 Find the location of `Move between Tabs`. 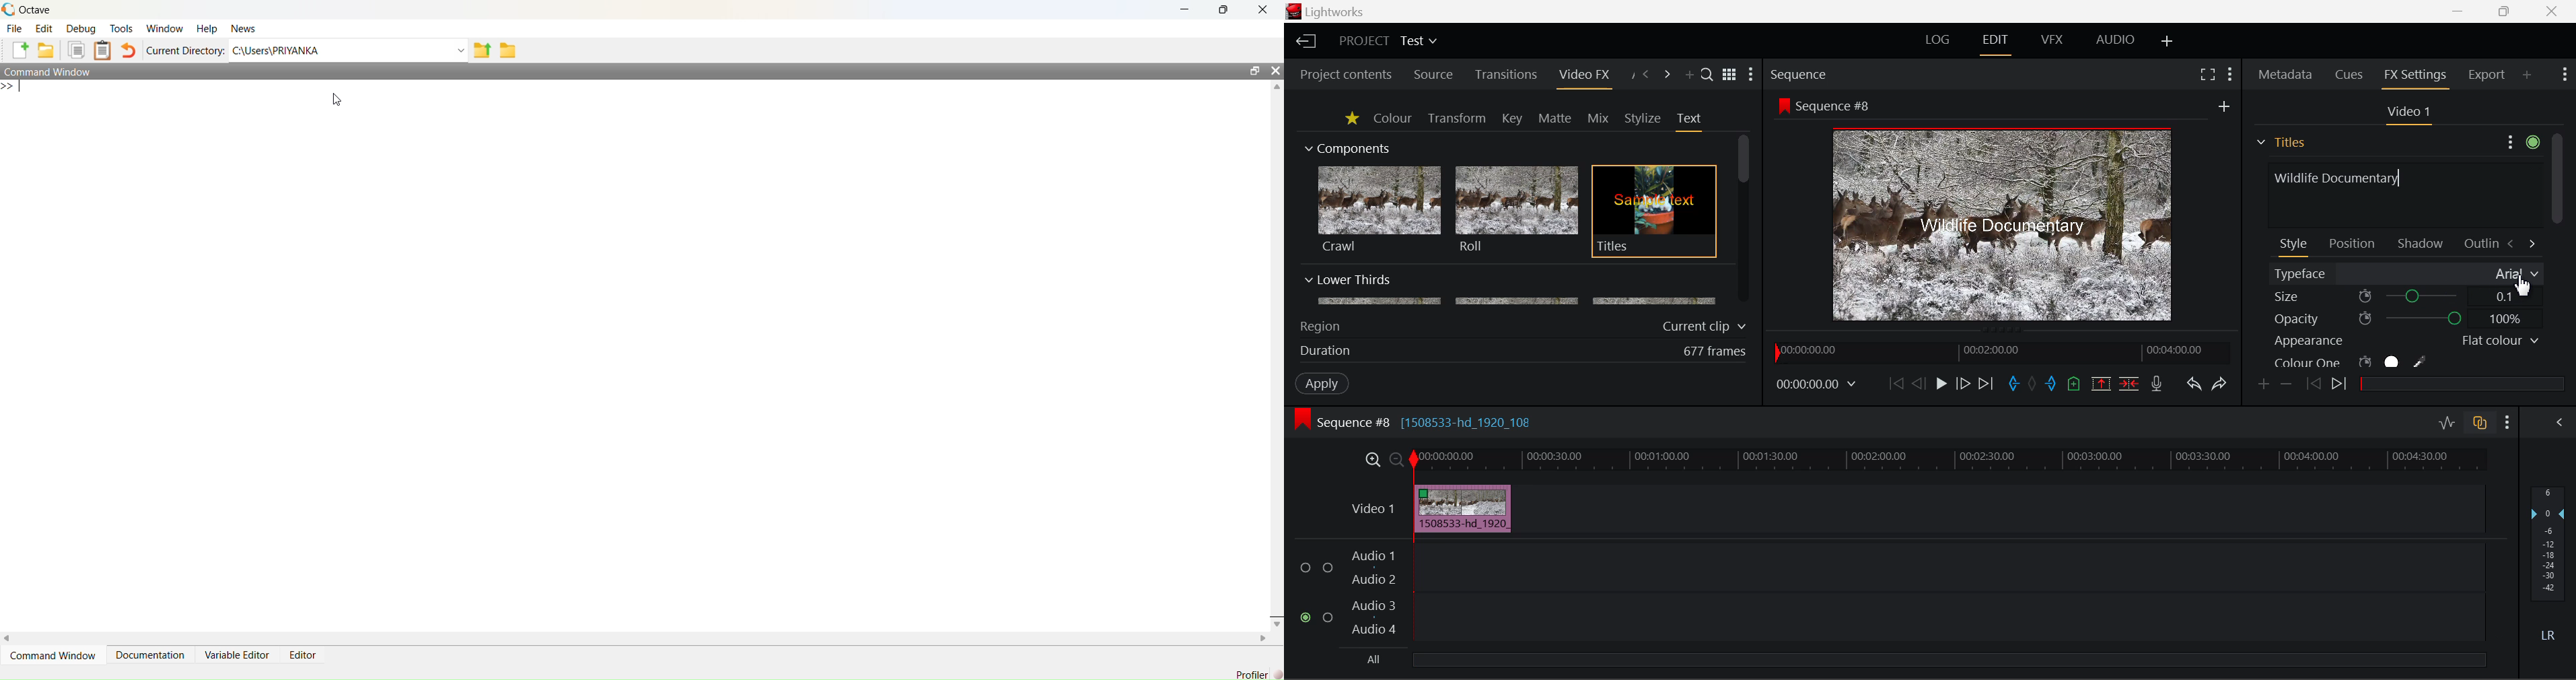

Move between Tabs is located at coordinates (2521, 242).